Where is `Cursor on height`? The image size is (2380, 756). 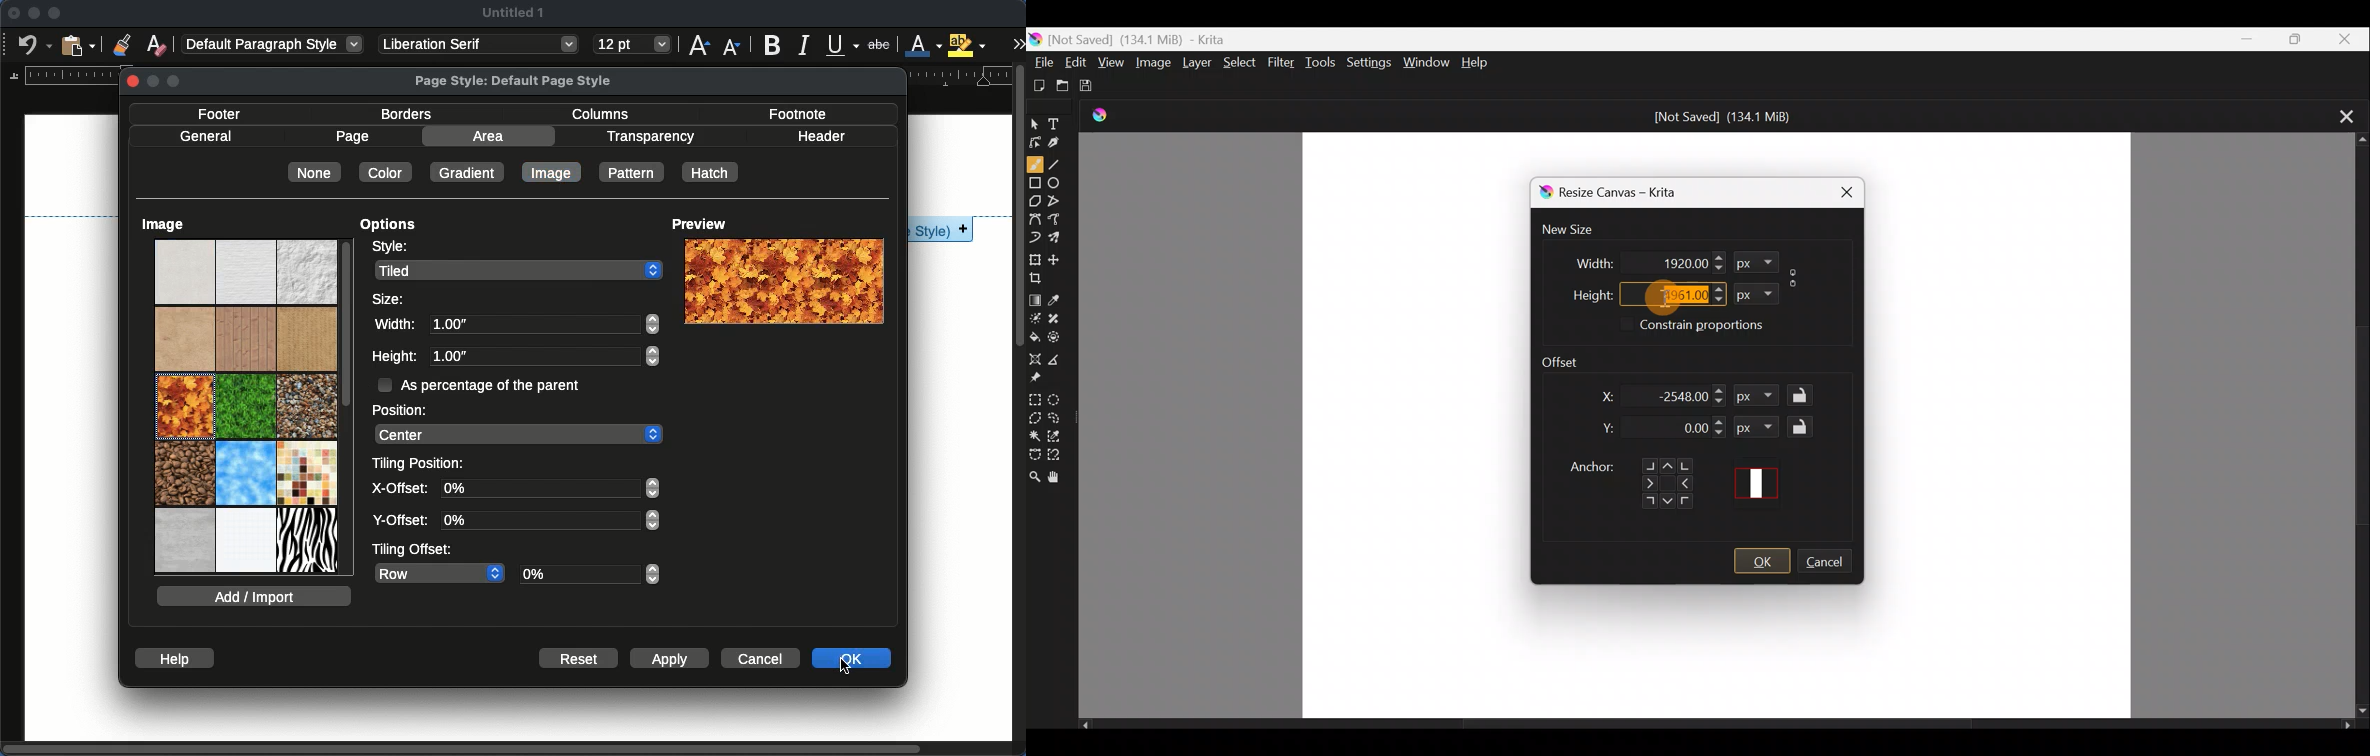 Cursor on height is located at coordinates (1655, 297).